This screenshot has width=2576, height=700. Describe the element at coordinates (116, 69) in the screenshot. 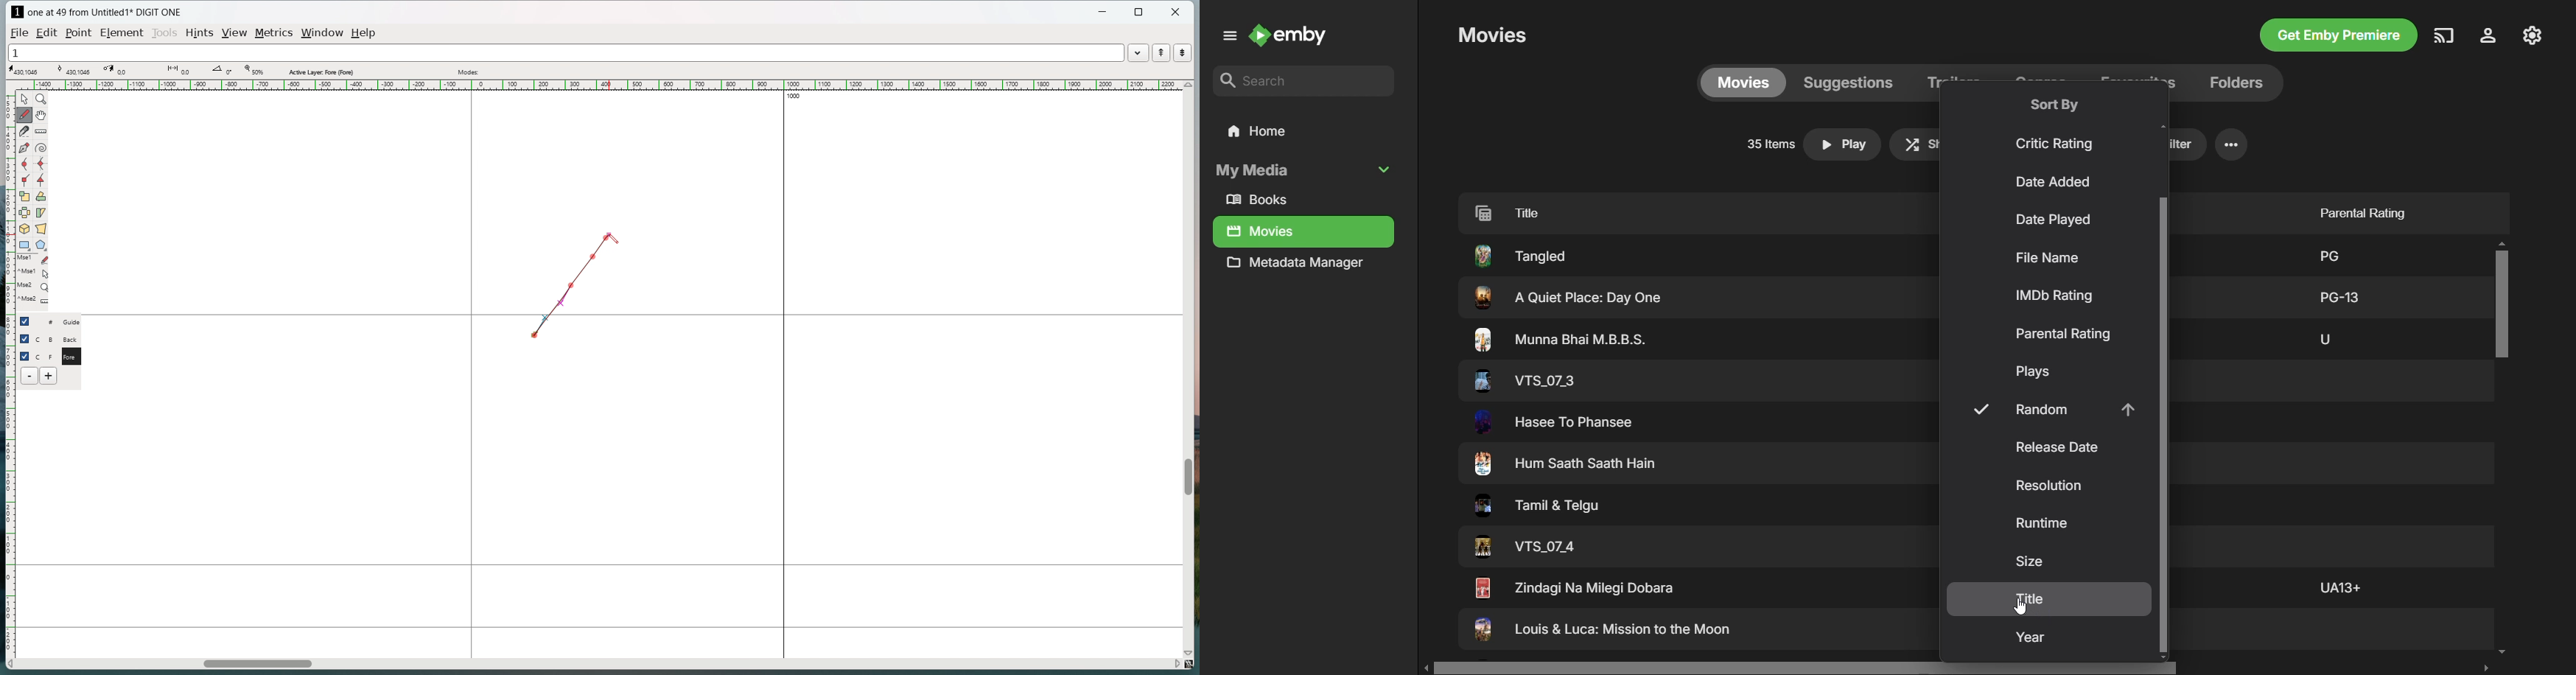

I see `coordinate of destination` at that location.